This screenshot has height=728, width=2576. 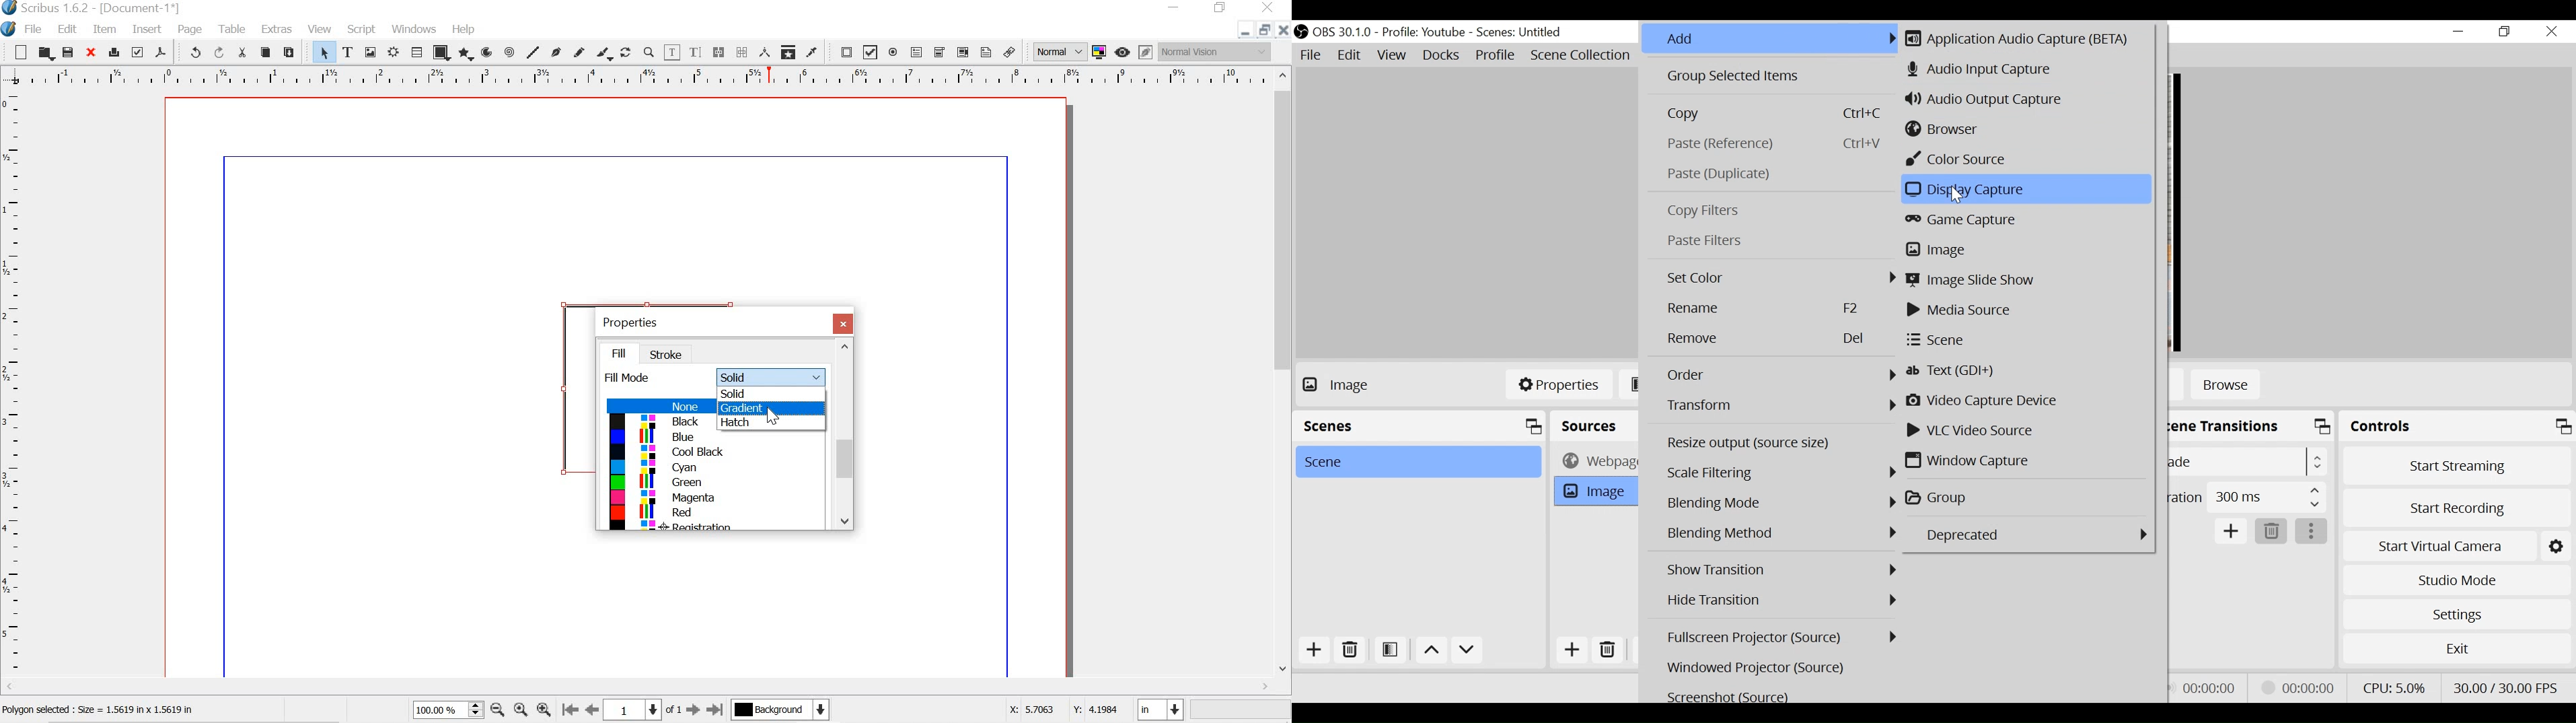 What do you see at coordinates (1780, 444) in the screenshot?
I see `Resize Output` at bounding box center [1780, 444].